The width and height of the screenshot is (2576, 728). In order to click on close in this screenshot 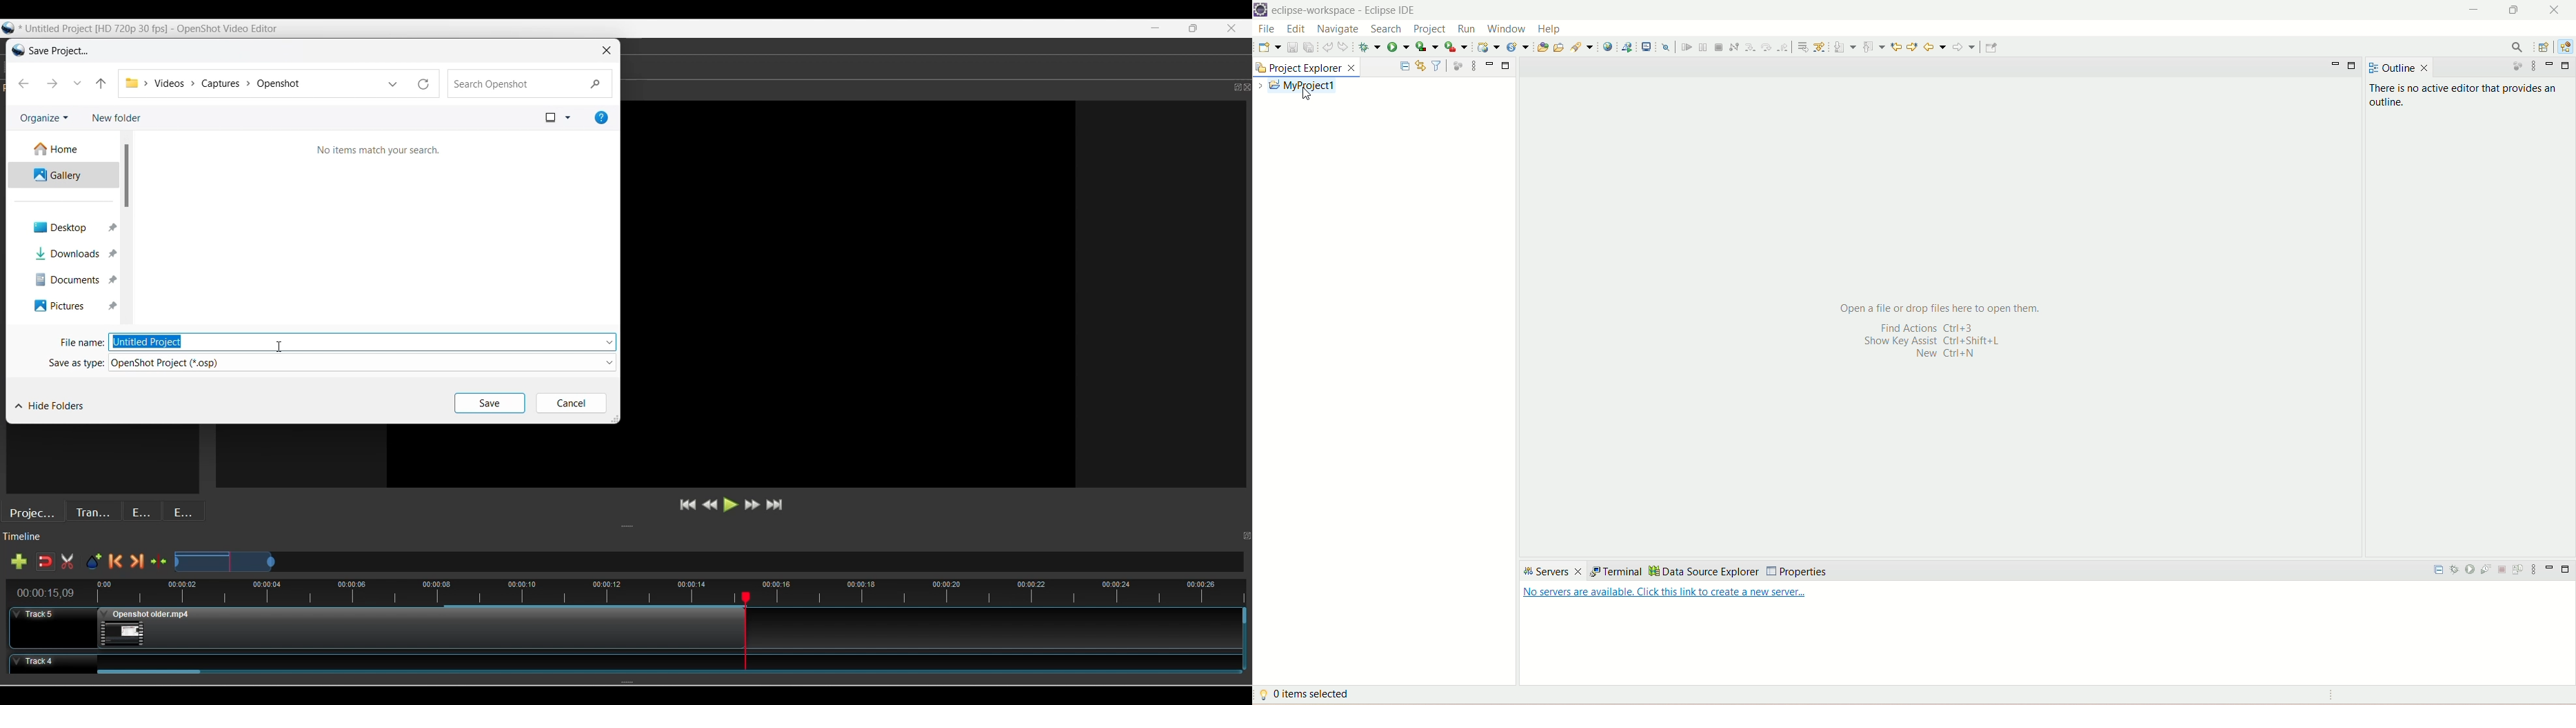, I will do `click(2555, 10)`.